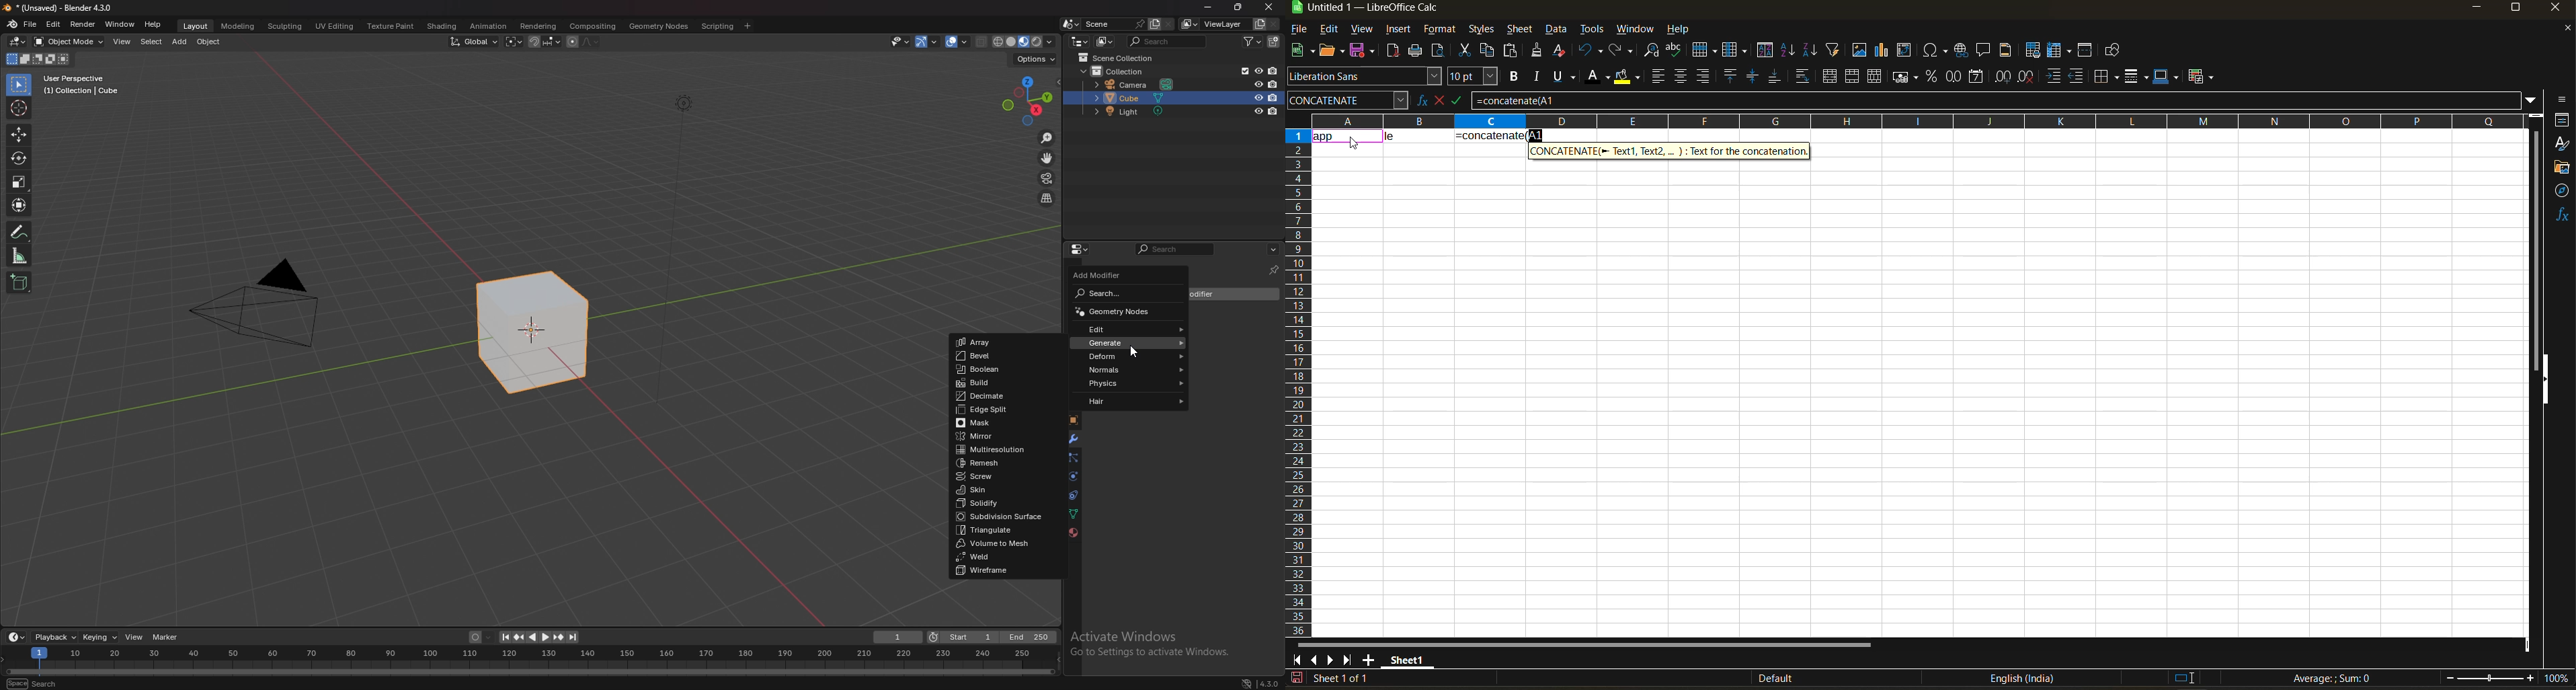 This screenshot has height=700, width=2576. What do you see at coordinates (519, 637) in the screenshot?
I see `jump to keyframe` at bounding box center [519, 637].